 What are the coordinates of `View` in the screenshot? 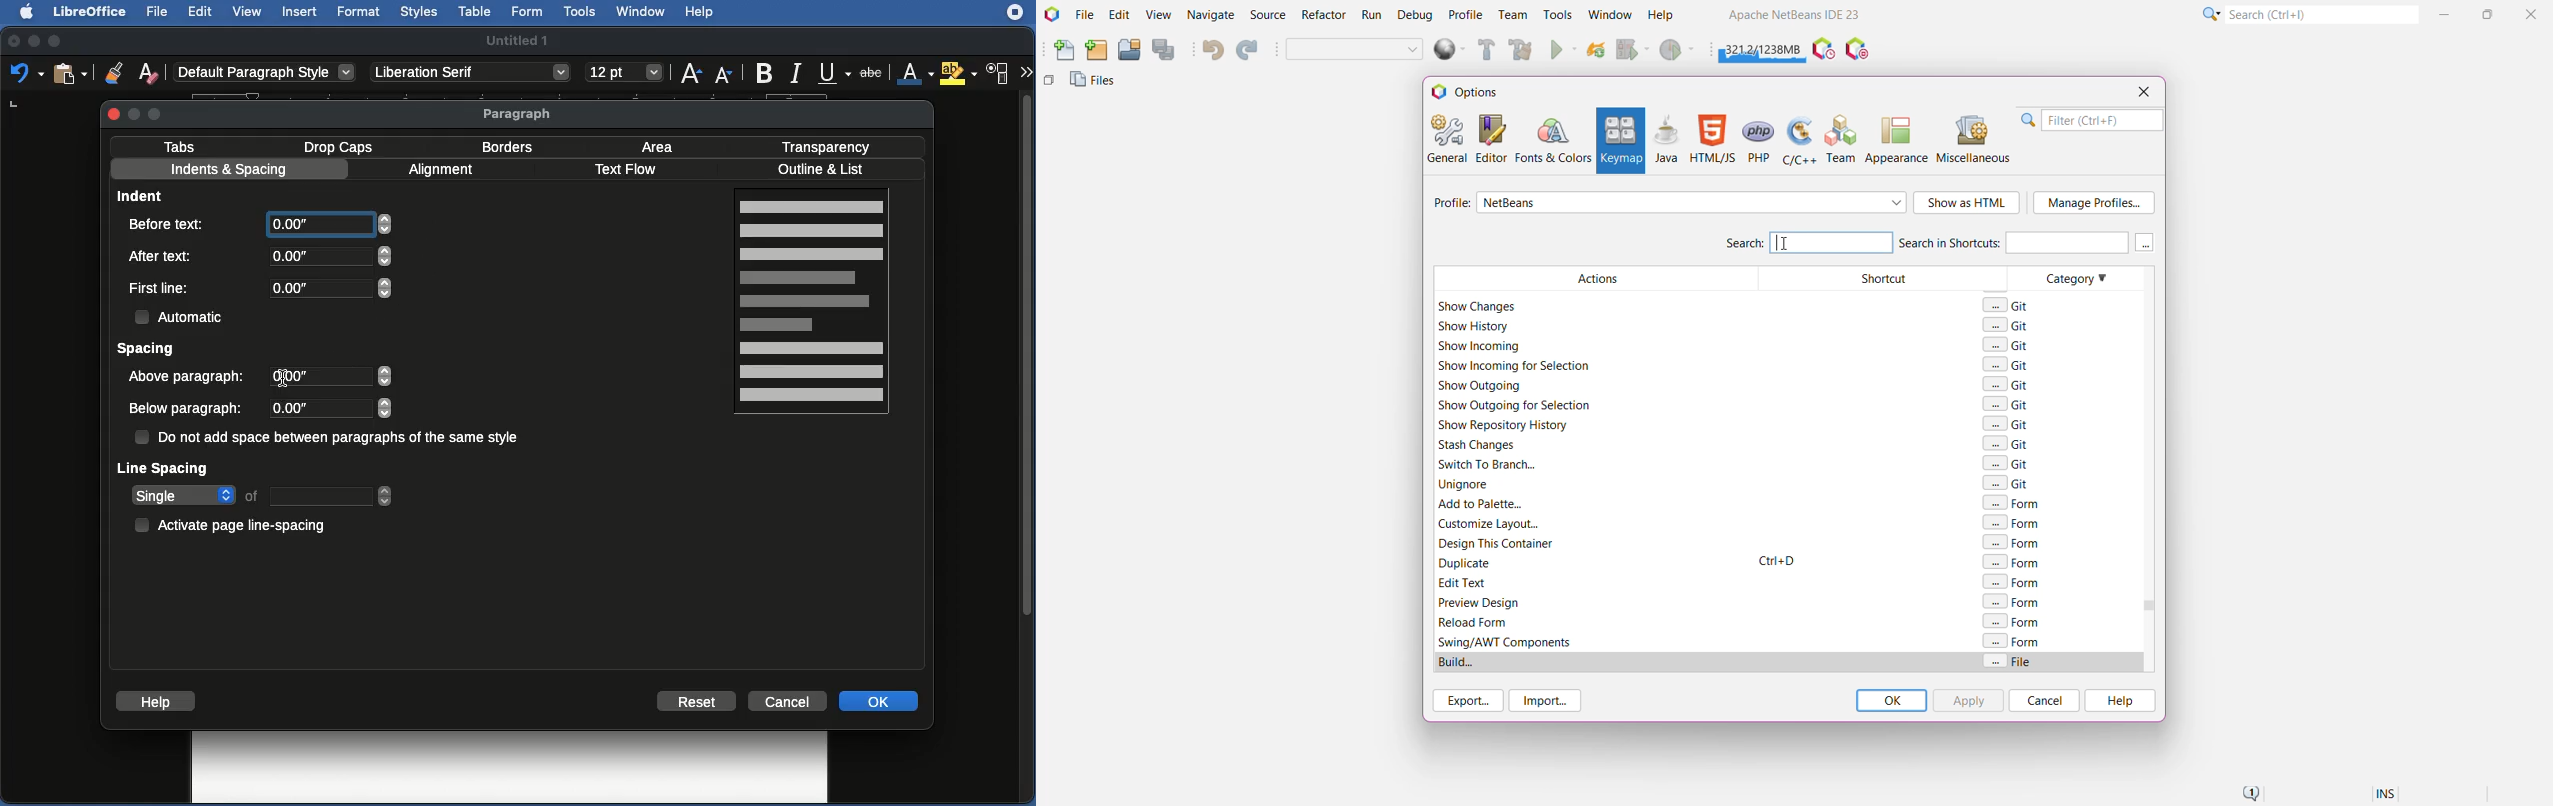 It's located at (249, 13).